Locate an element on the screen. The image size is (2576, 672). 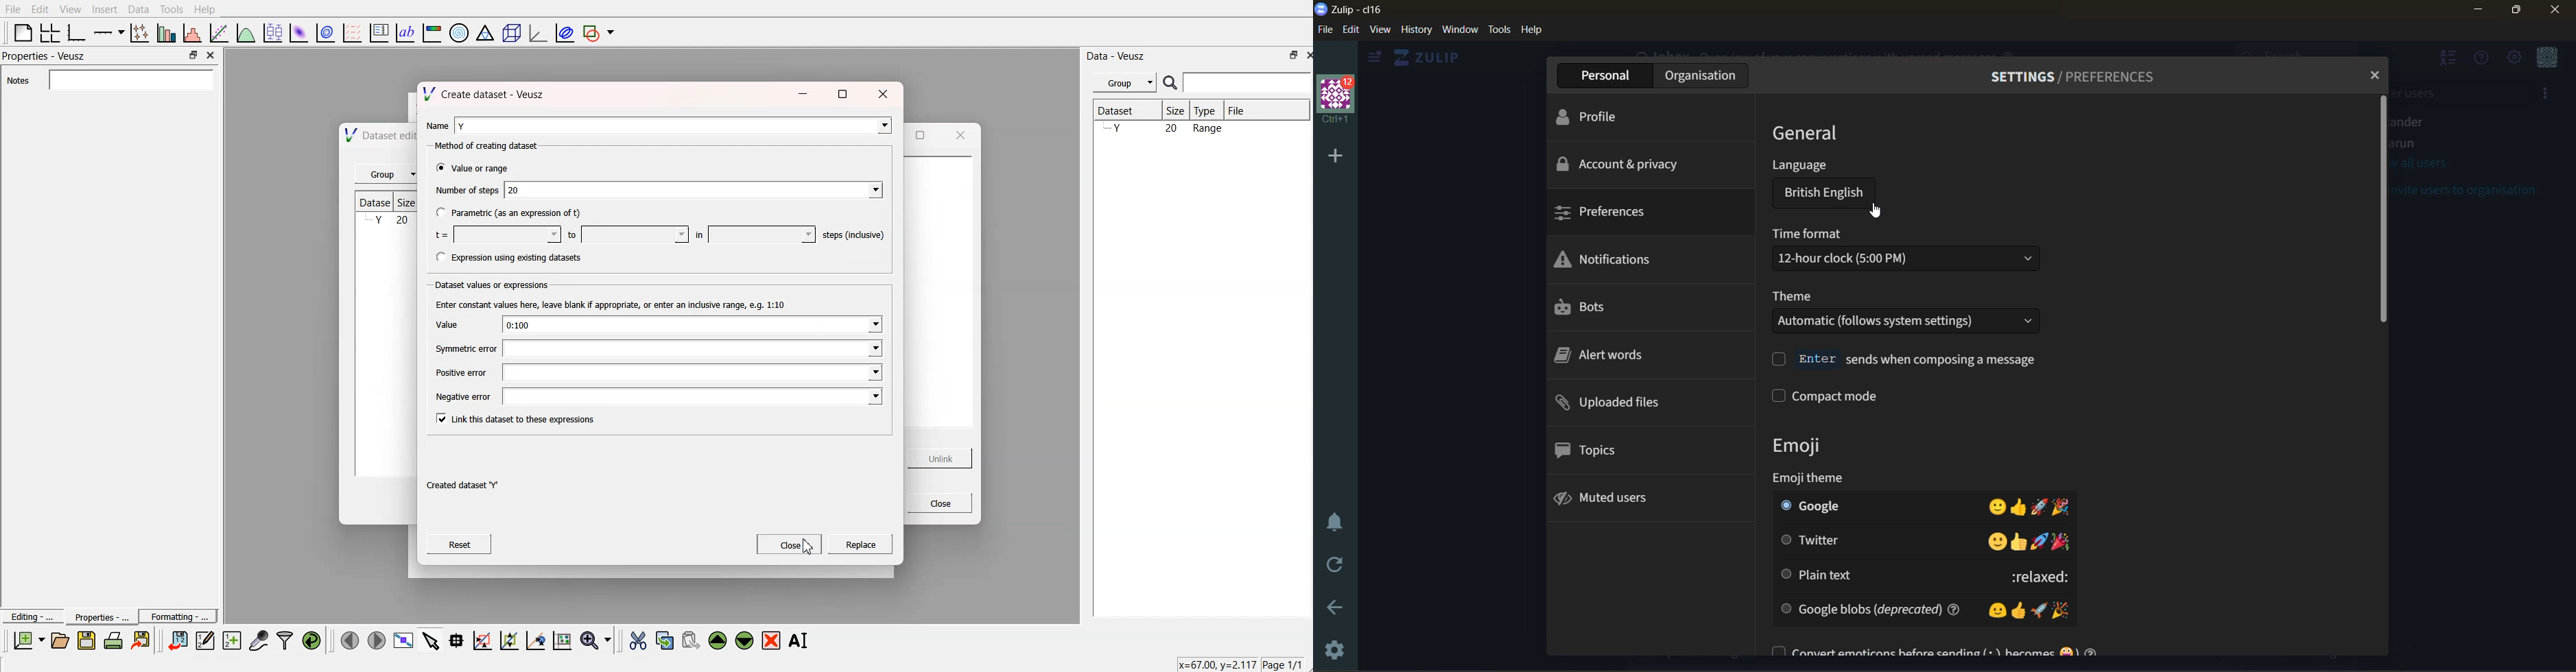
~~ Group is located at coordinates (387, 175).